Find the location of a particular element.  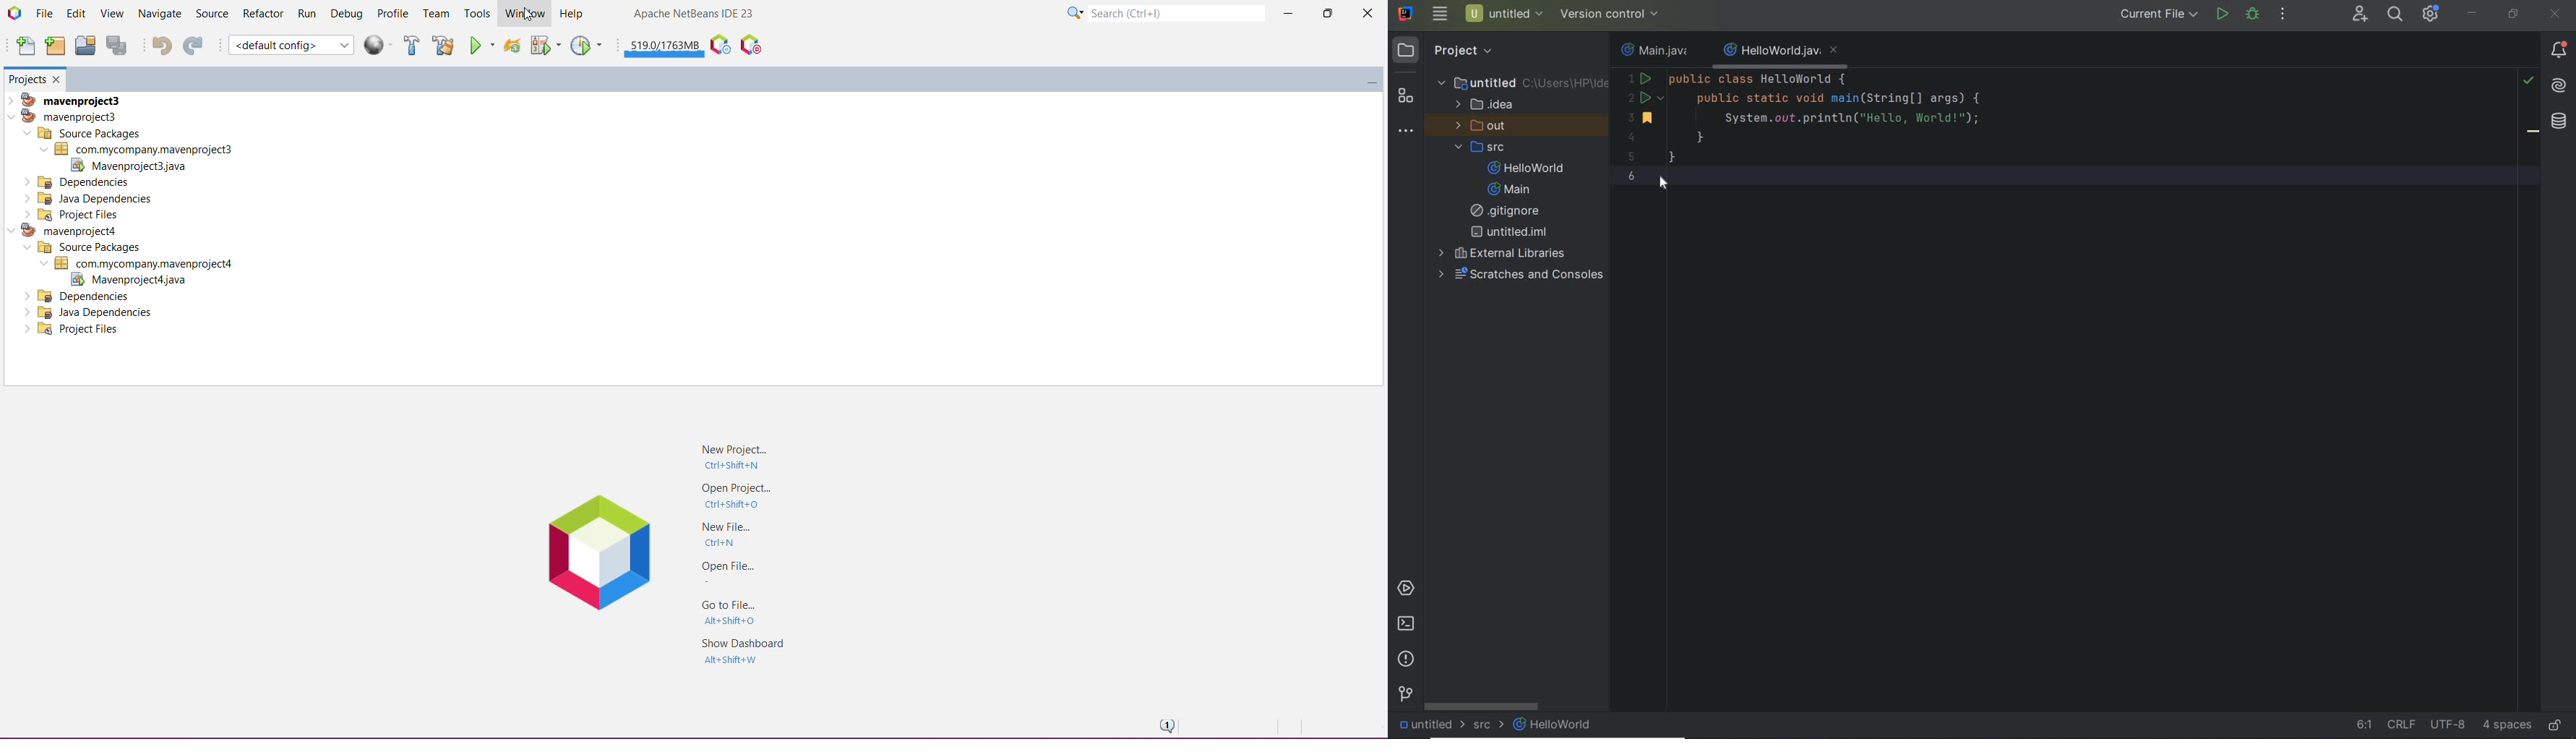

Edit is located at coordinates (75, 14).